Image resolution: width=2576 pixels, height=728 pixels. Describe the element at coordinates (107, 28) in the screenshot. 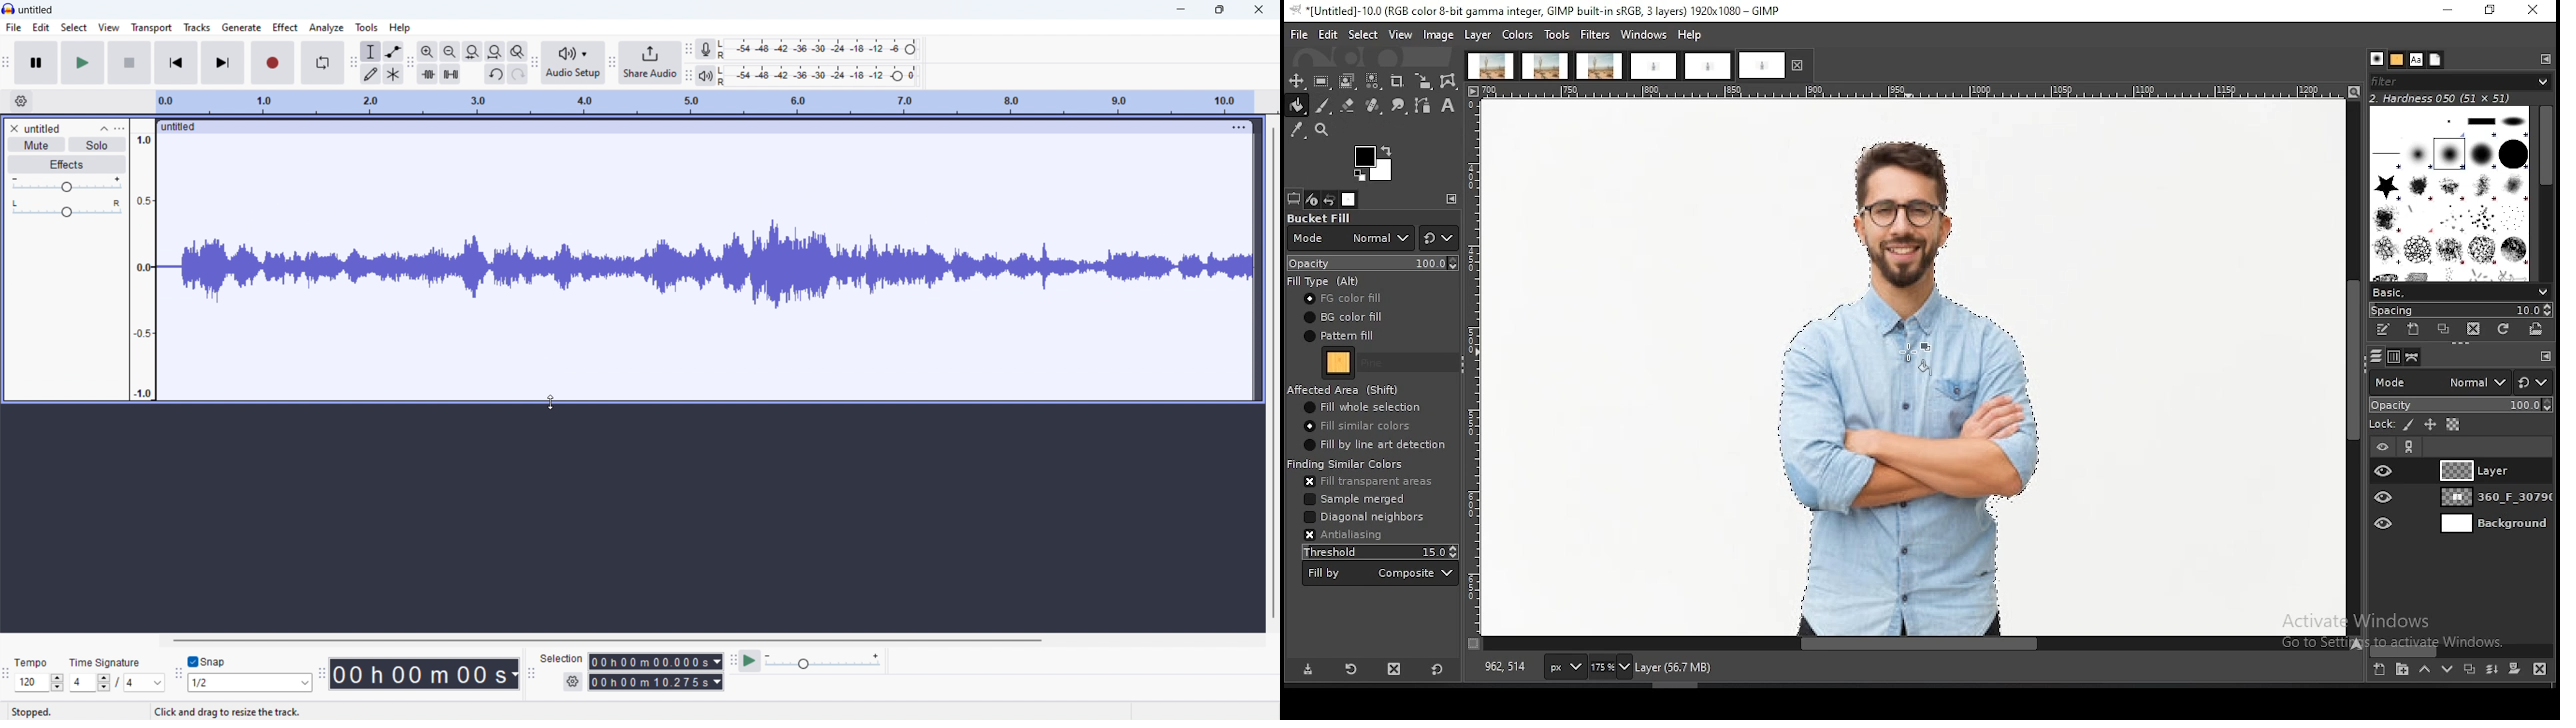

I see `view` at that location.